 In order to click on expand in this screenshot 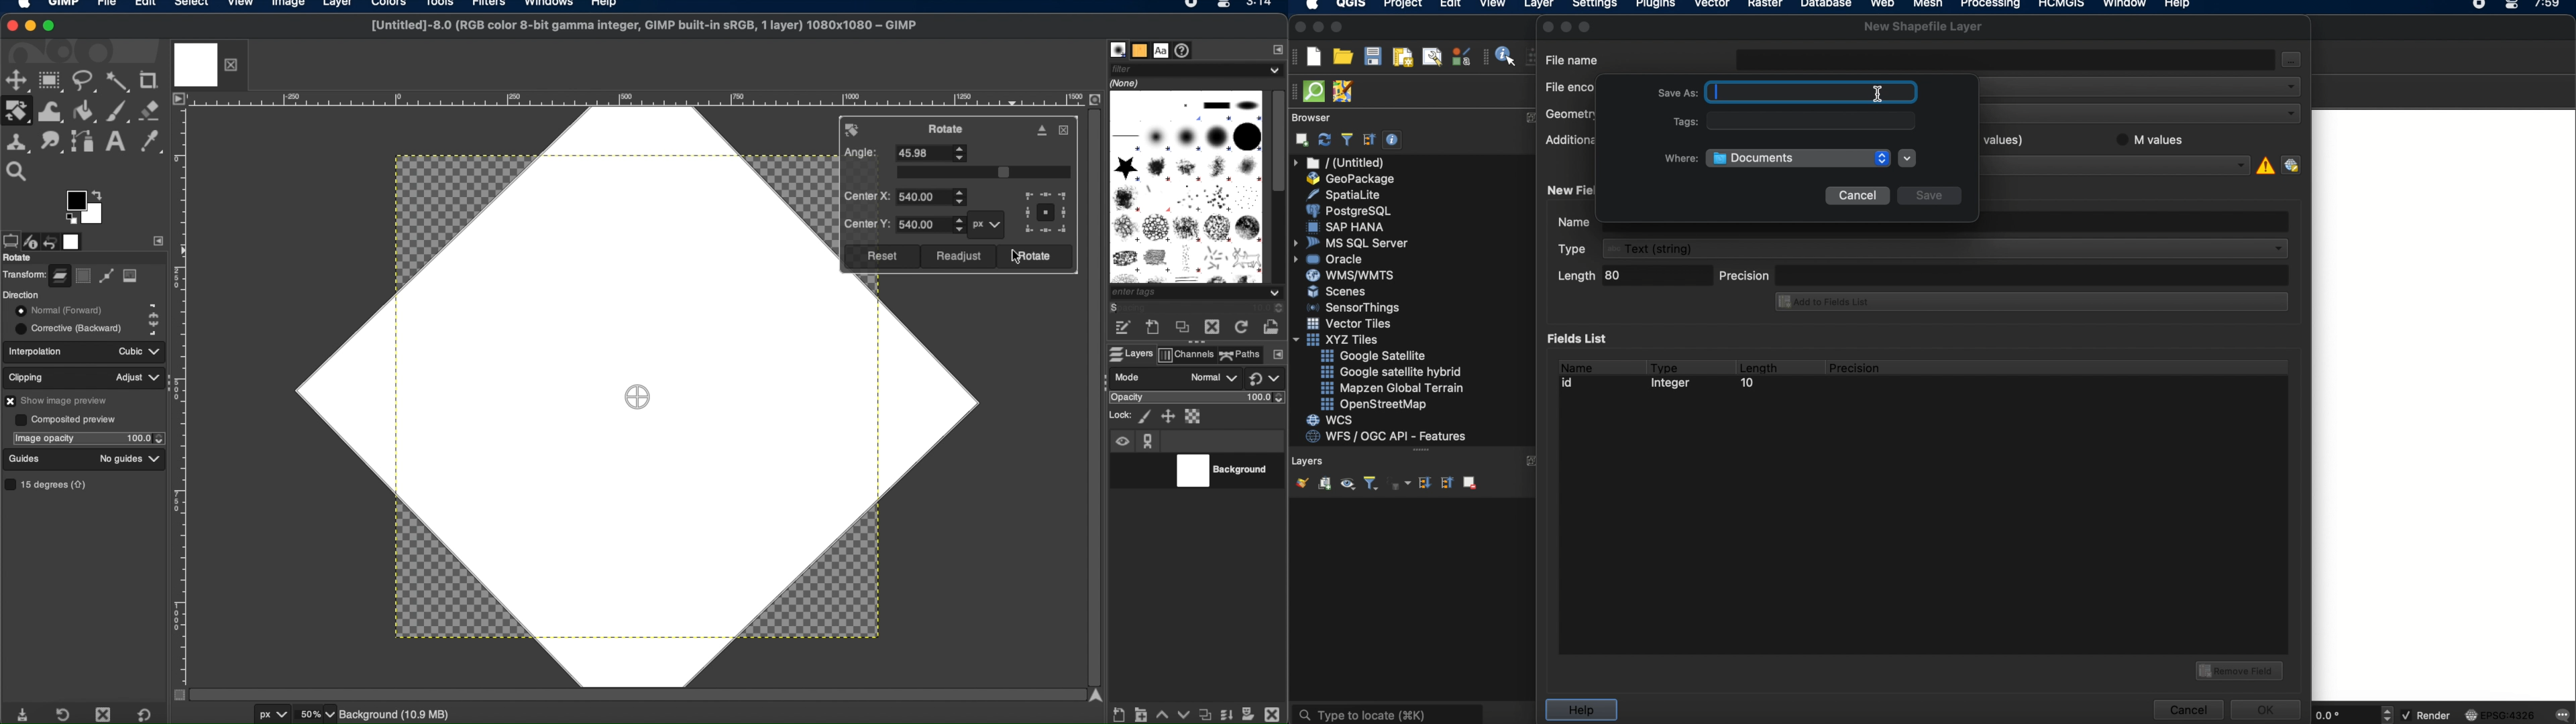, I will do `click(1531, 461)`.